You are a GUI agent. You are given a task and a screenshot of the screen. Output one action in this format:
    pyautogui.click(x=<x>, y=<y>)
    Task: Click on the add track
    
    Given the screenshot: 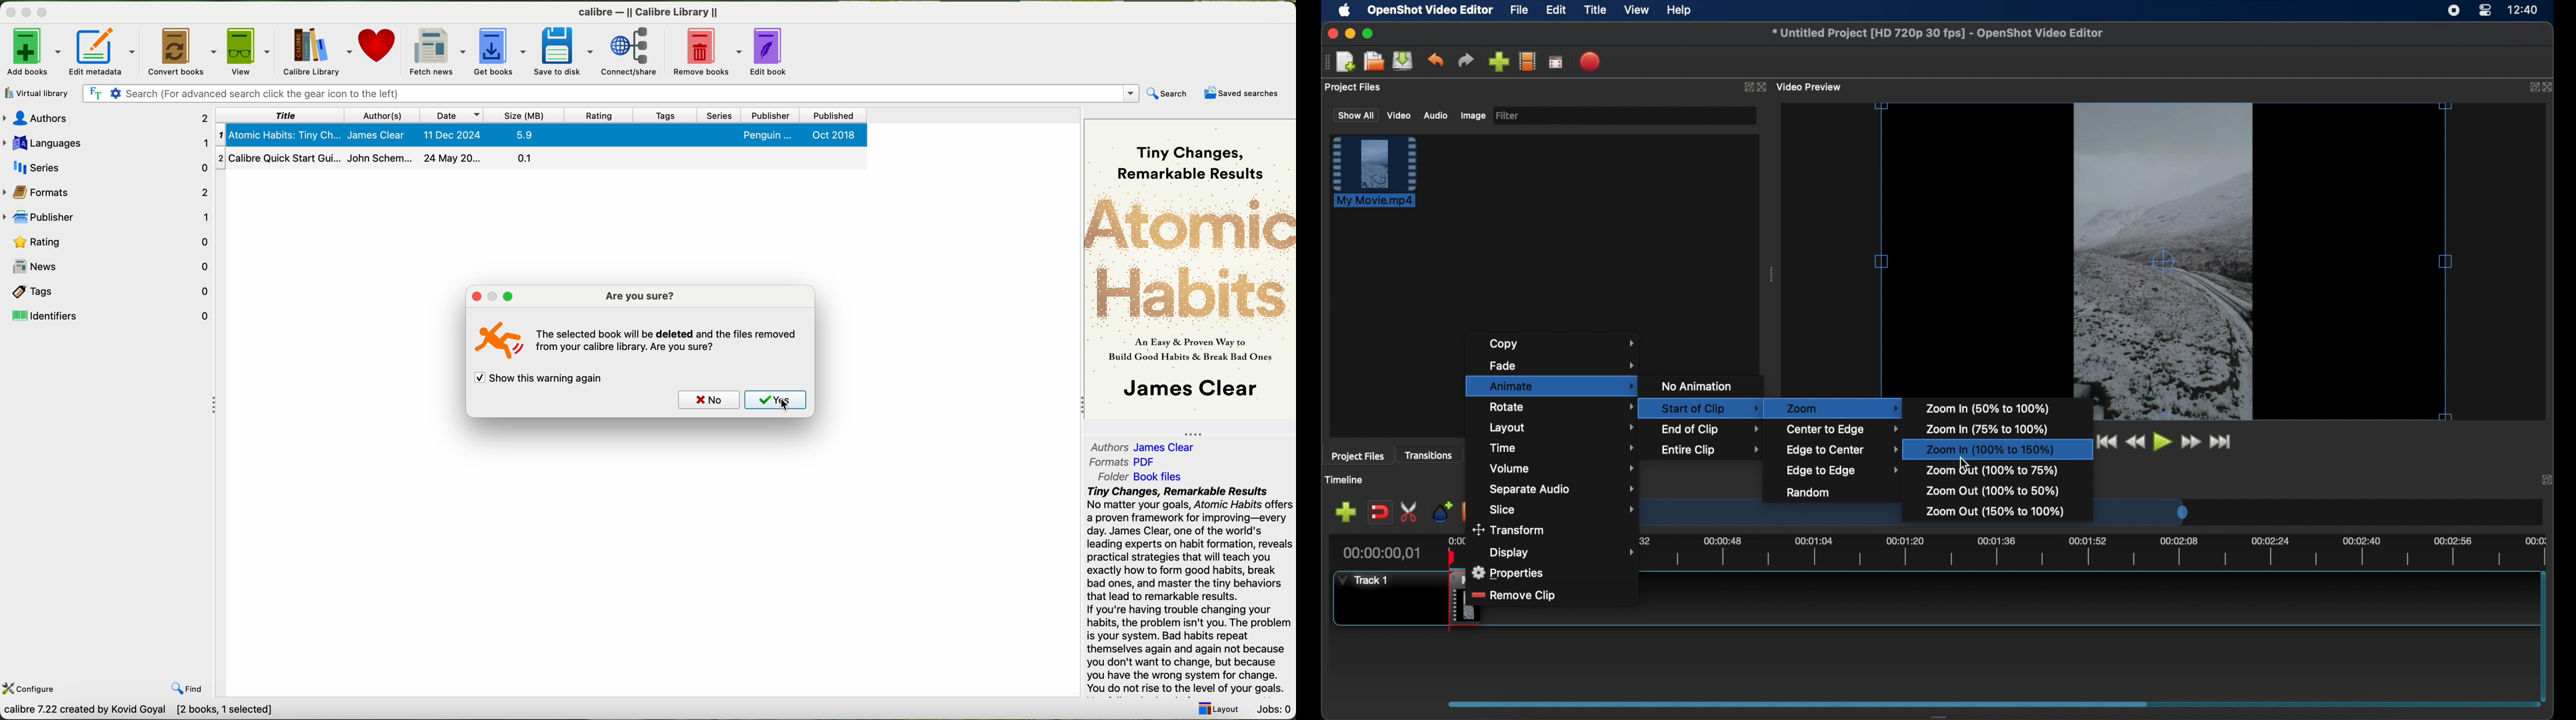 What is the action you would take?
    pyautogui.click(x=1345, y=513)
    